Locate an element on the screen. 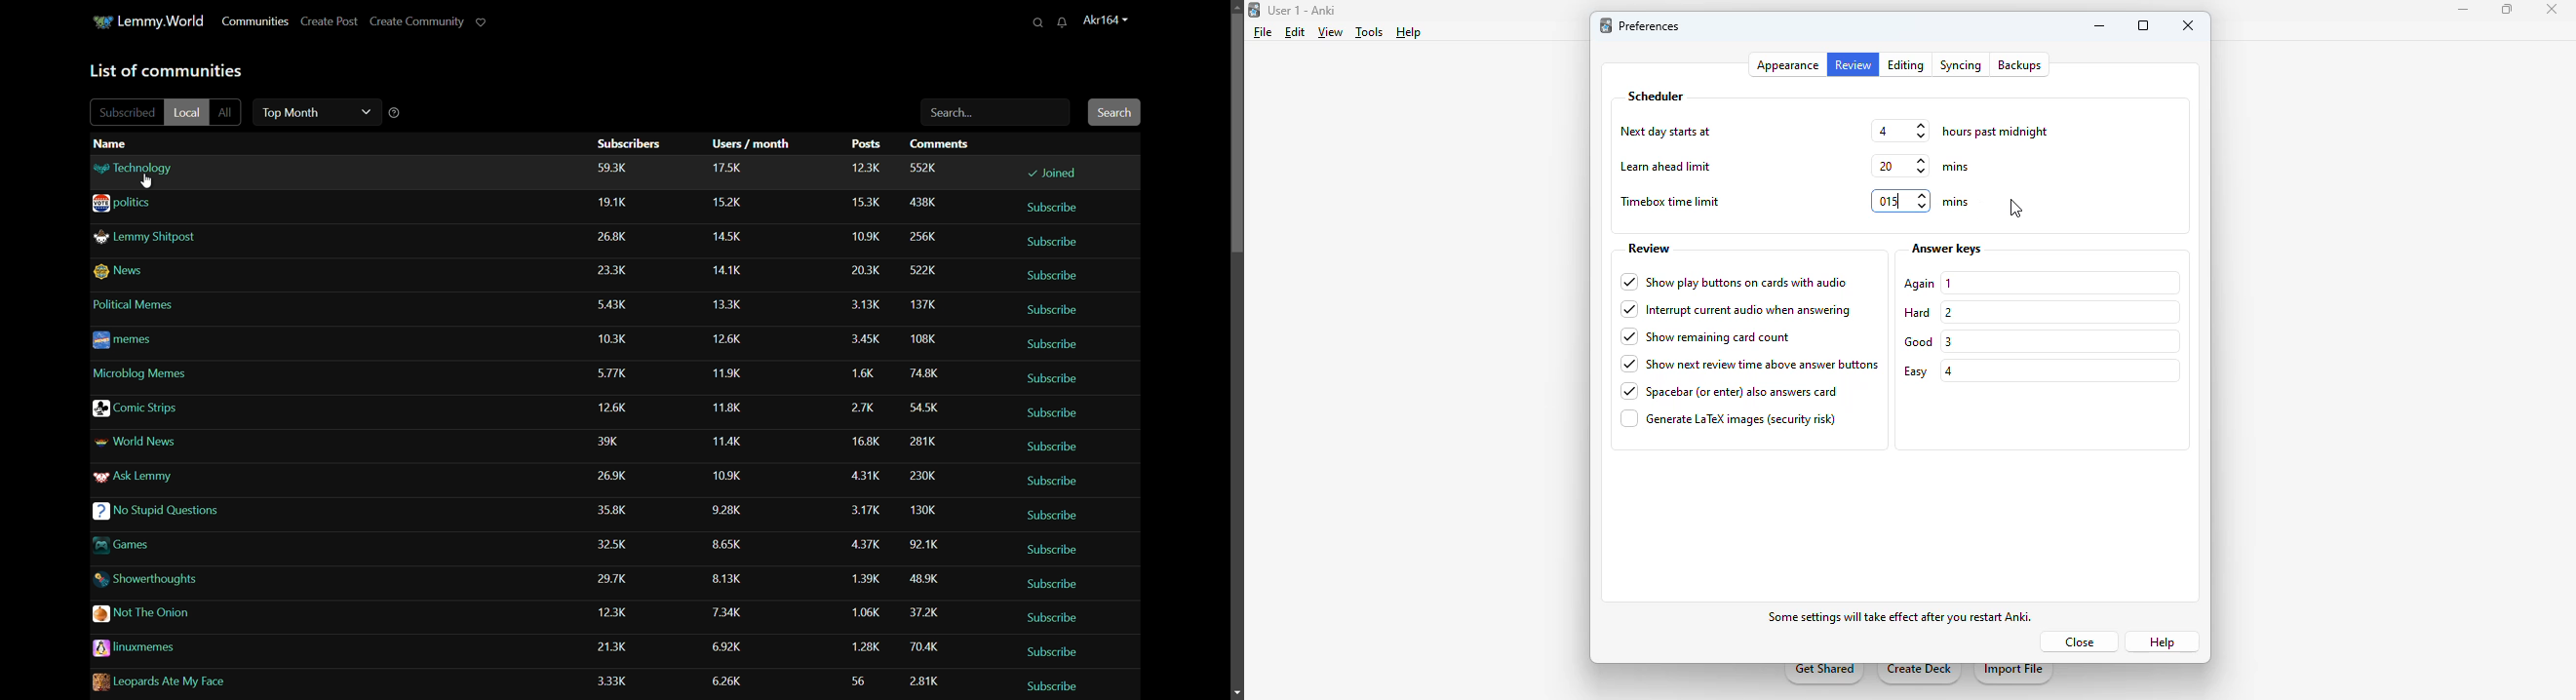 The image size is (2576, 700). create post is located at coordinates (328, 23).